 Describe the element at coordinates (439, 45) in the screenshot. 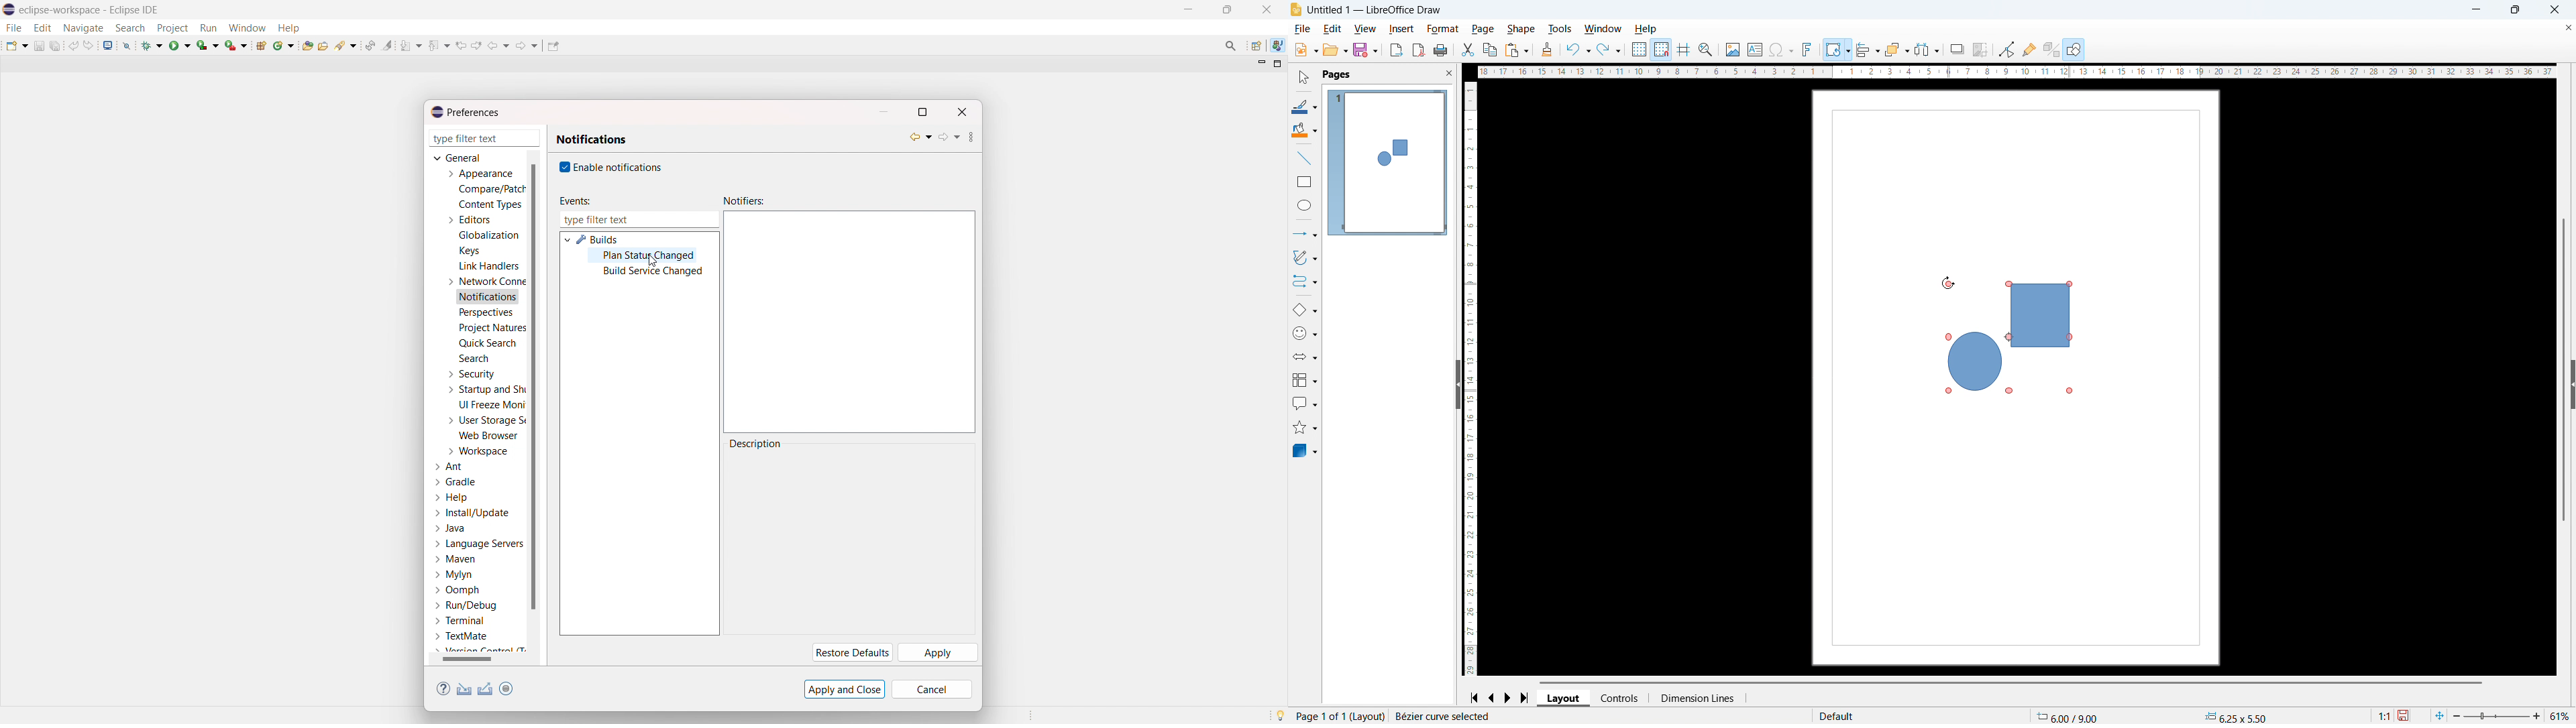

I see `previous annotation` at that location.